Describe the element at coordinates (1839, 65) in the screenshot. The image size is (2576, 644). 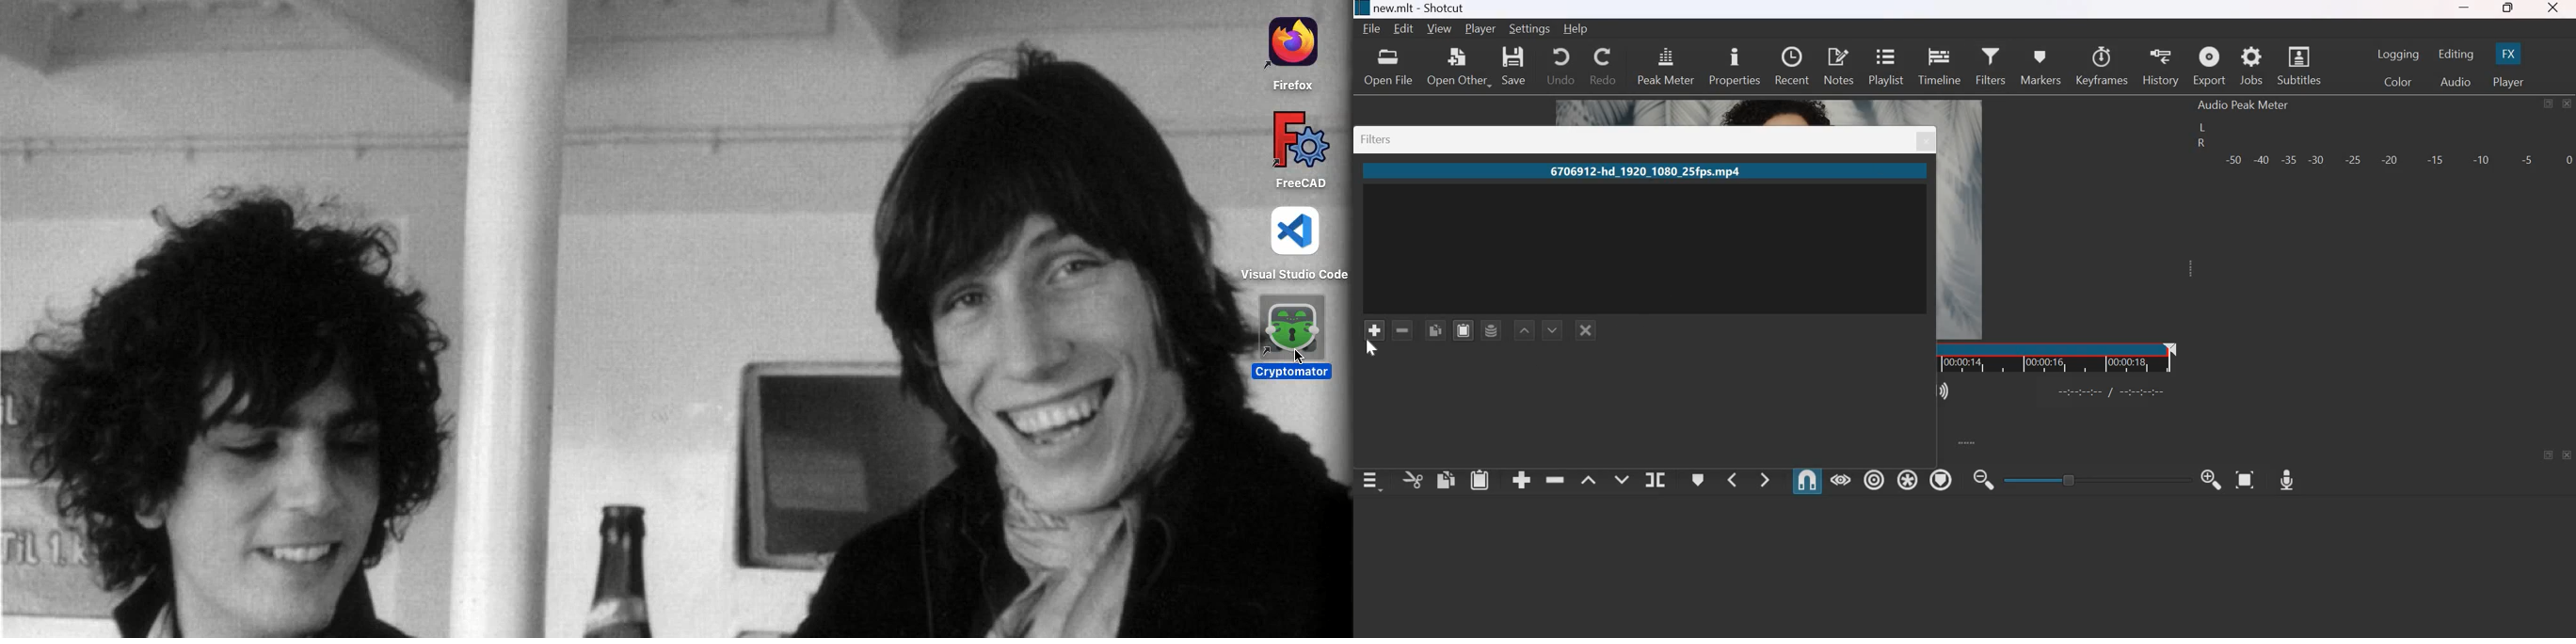
I see `notes` at that location.